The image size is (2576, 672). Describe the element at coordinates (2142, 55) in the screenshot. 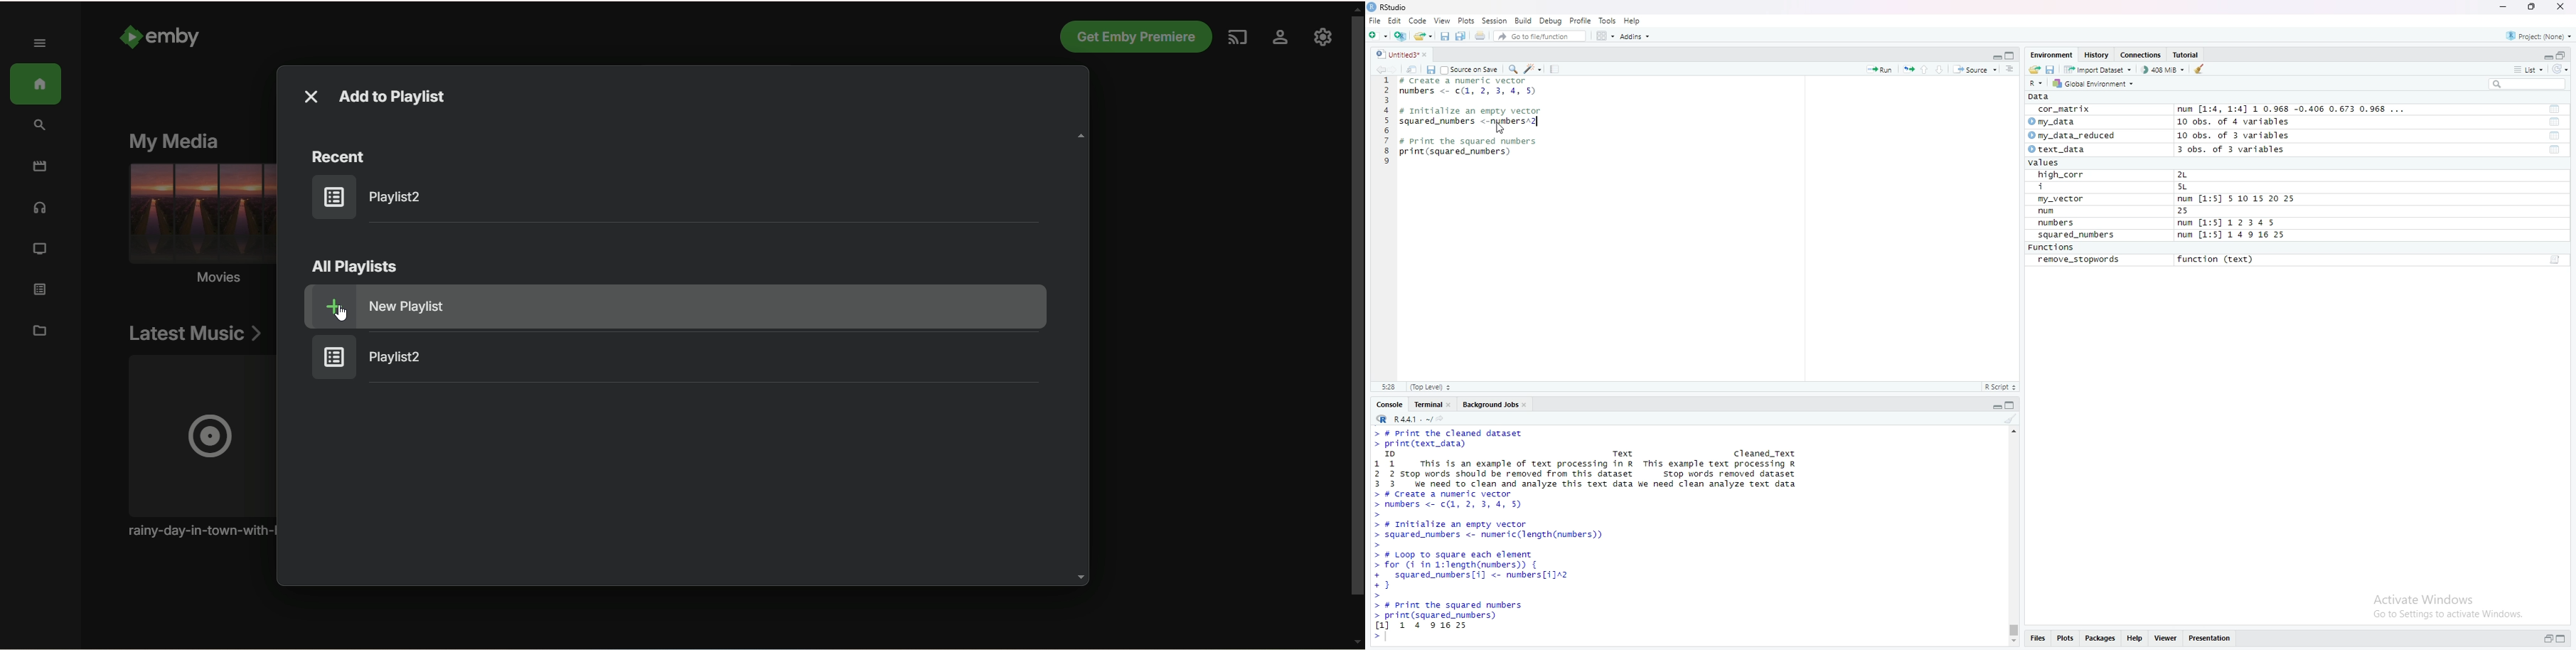

I see `Connections` at that location.